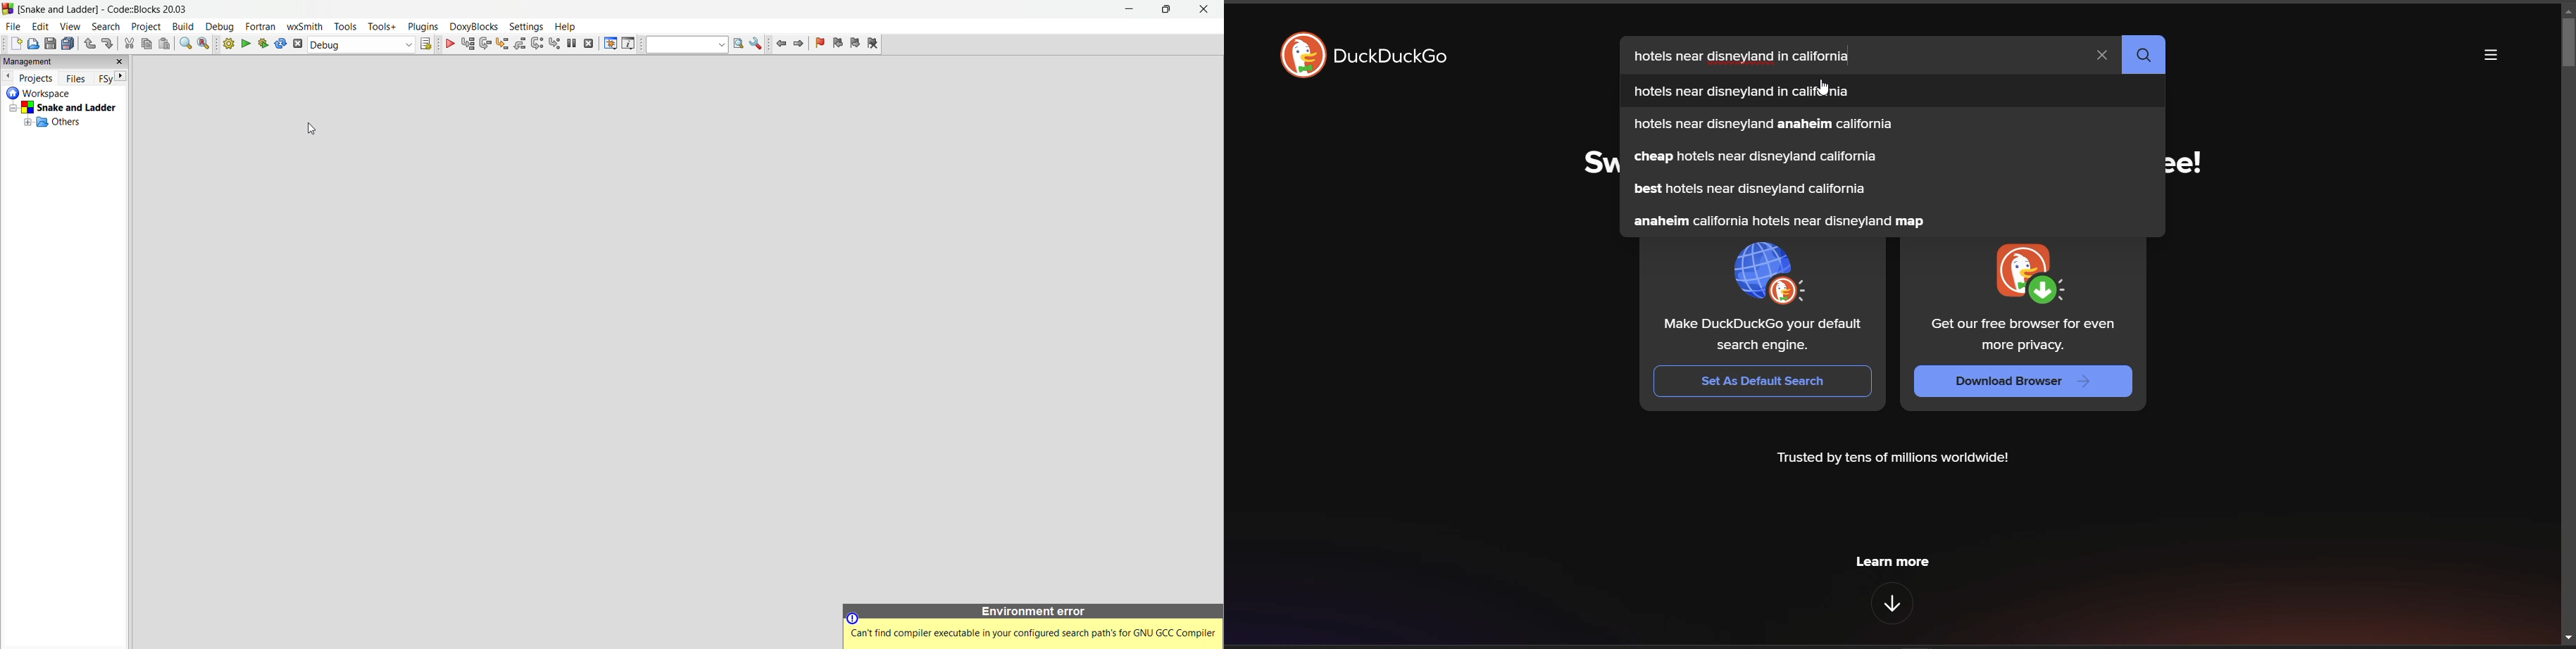 Image resolution: width=2576 pixels, height=672 pixels. Describe the element at coordinates (1763, 382) in the screenshot. I see `Set As Default Switch` at that location.